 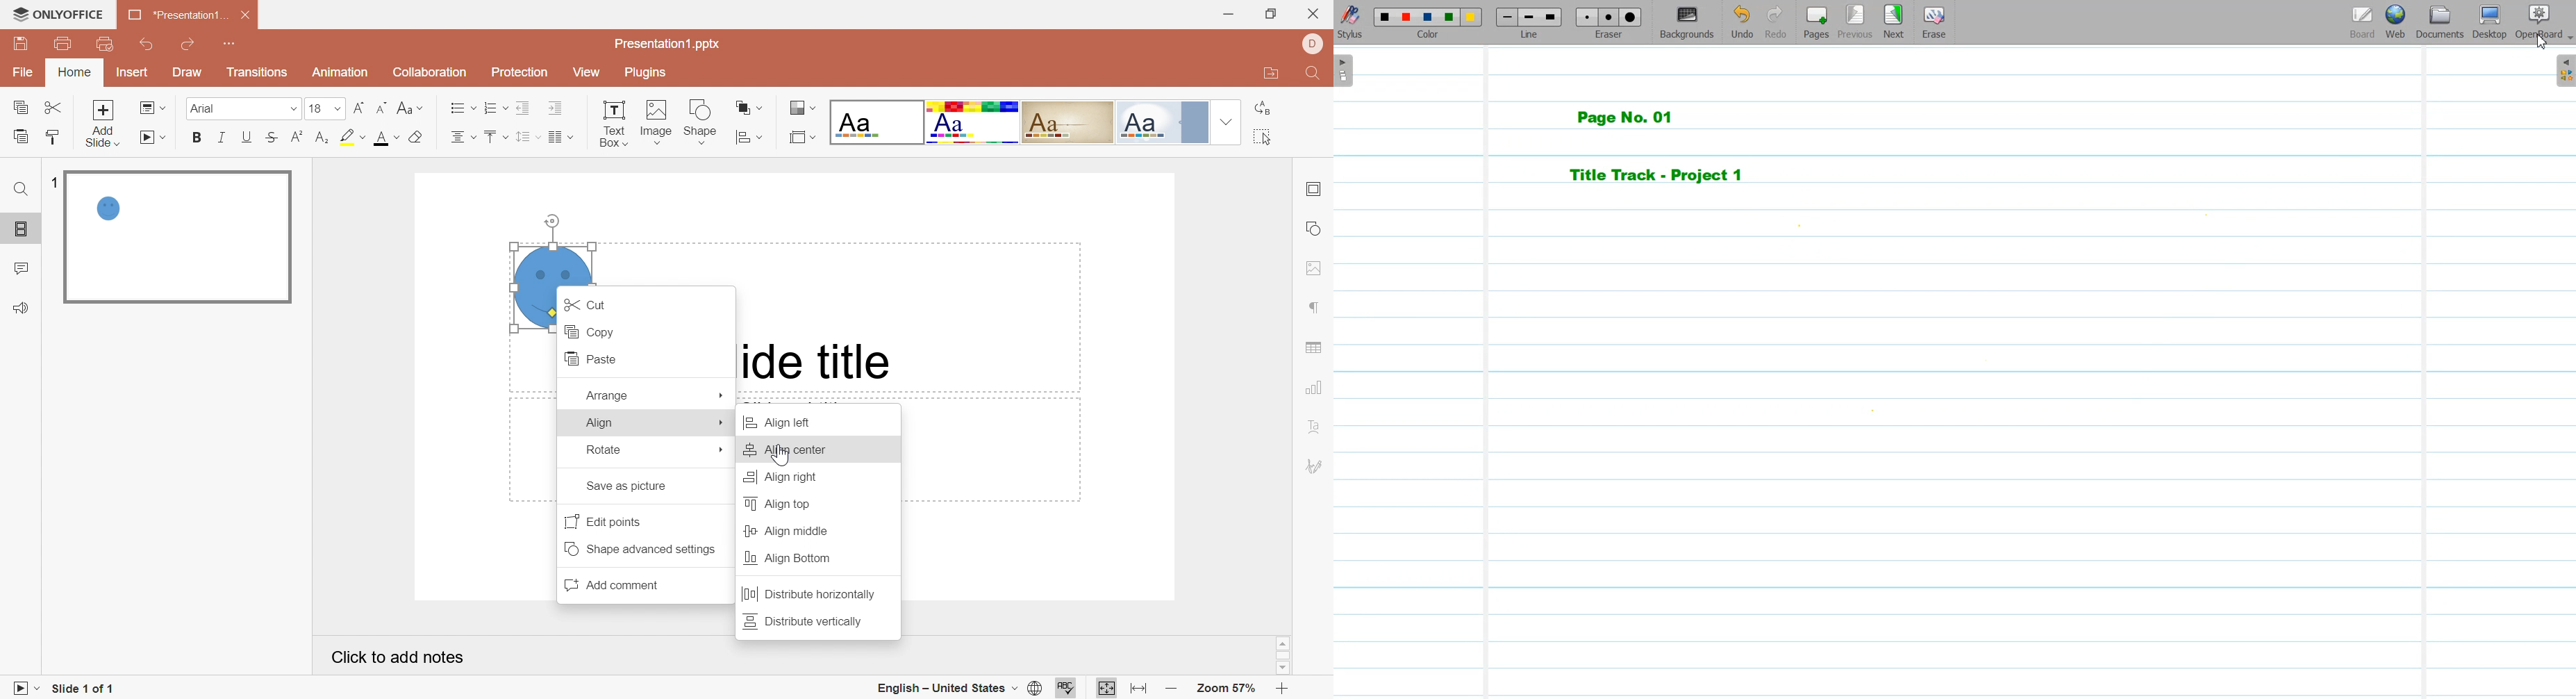 I want to click on Increment font size, so click(x=356, y=107).